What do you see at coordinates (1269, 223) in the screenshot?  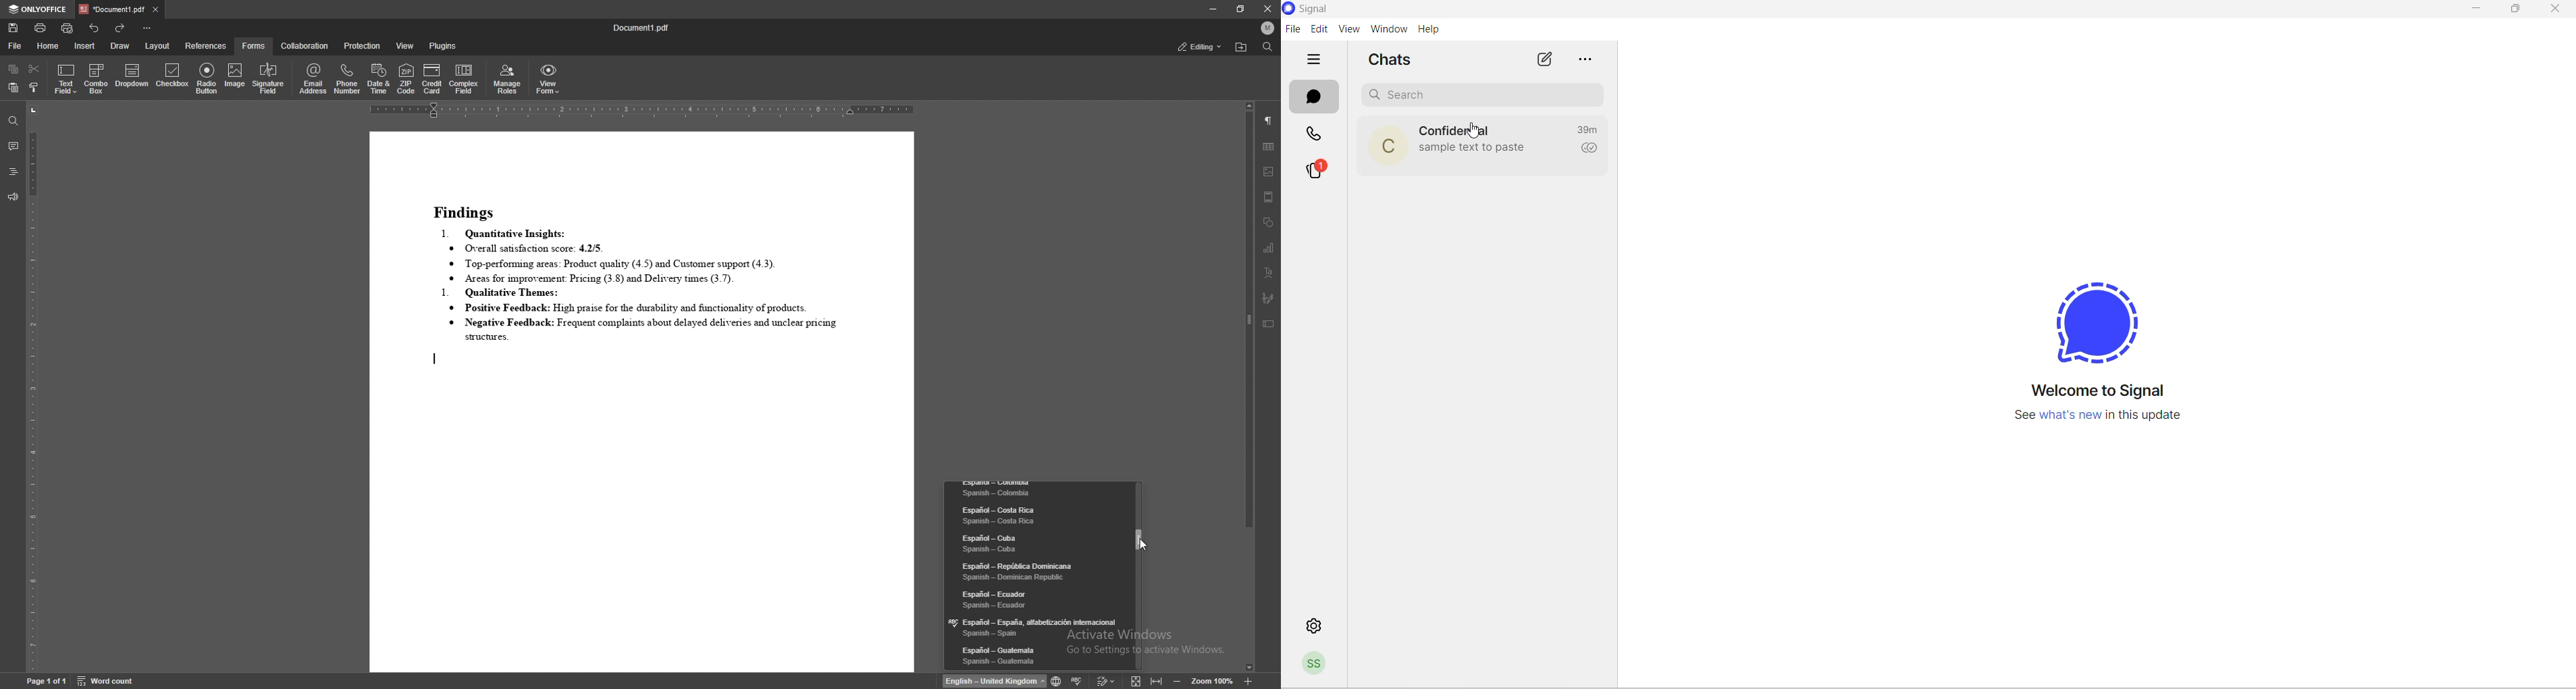 I see `shapes` at bounding box center [1269, 223].